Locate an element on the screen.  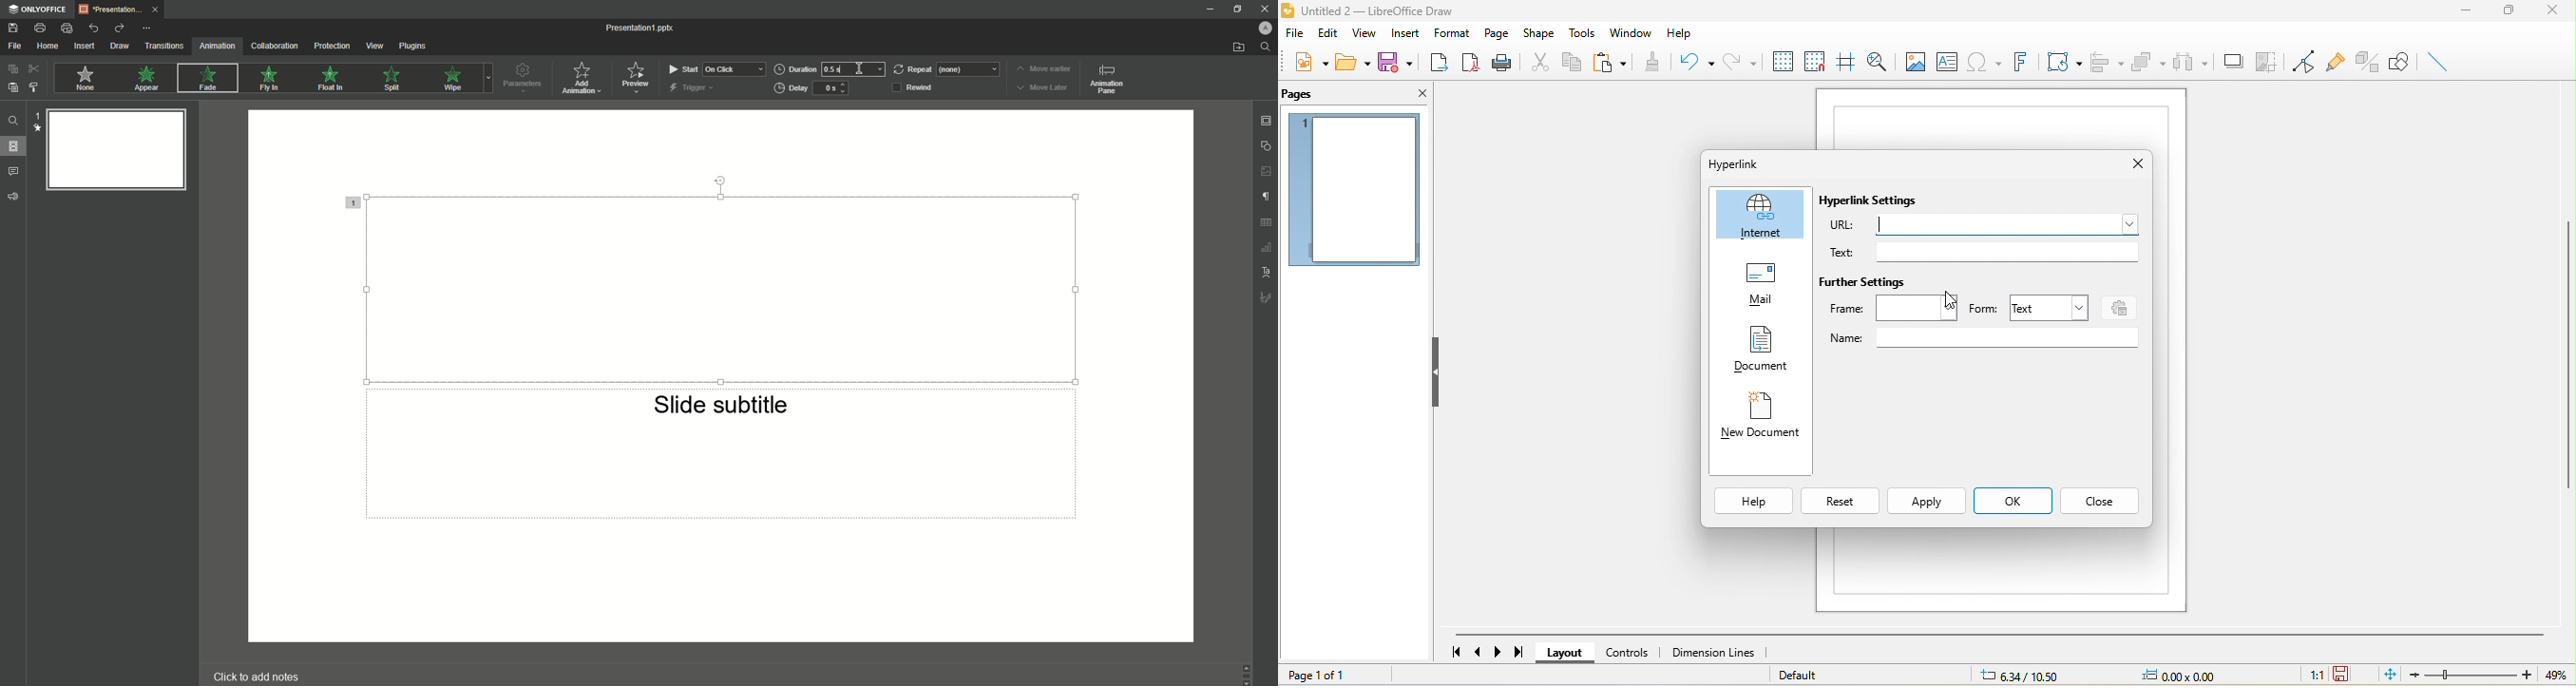
gluepoint function is located at coordinates (2333, 62).